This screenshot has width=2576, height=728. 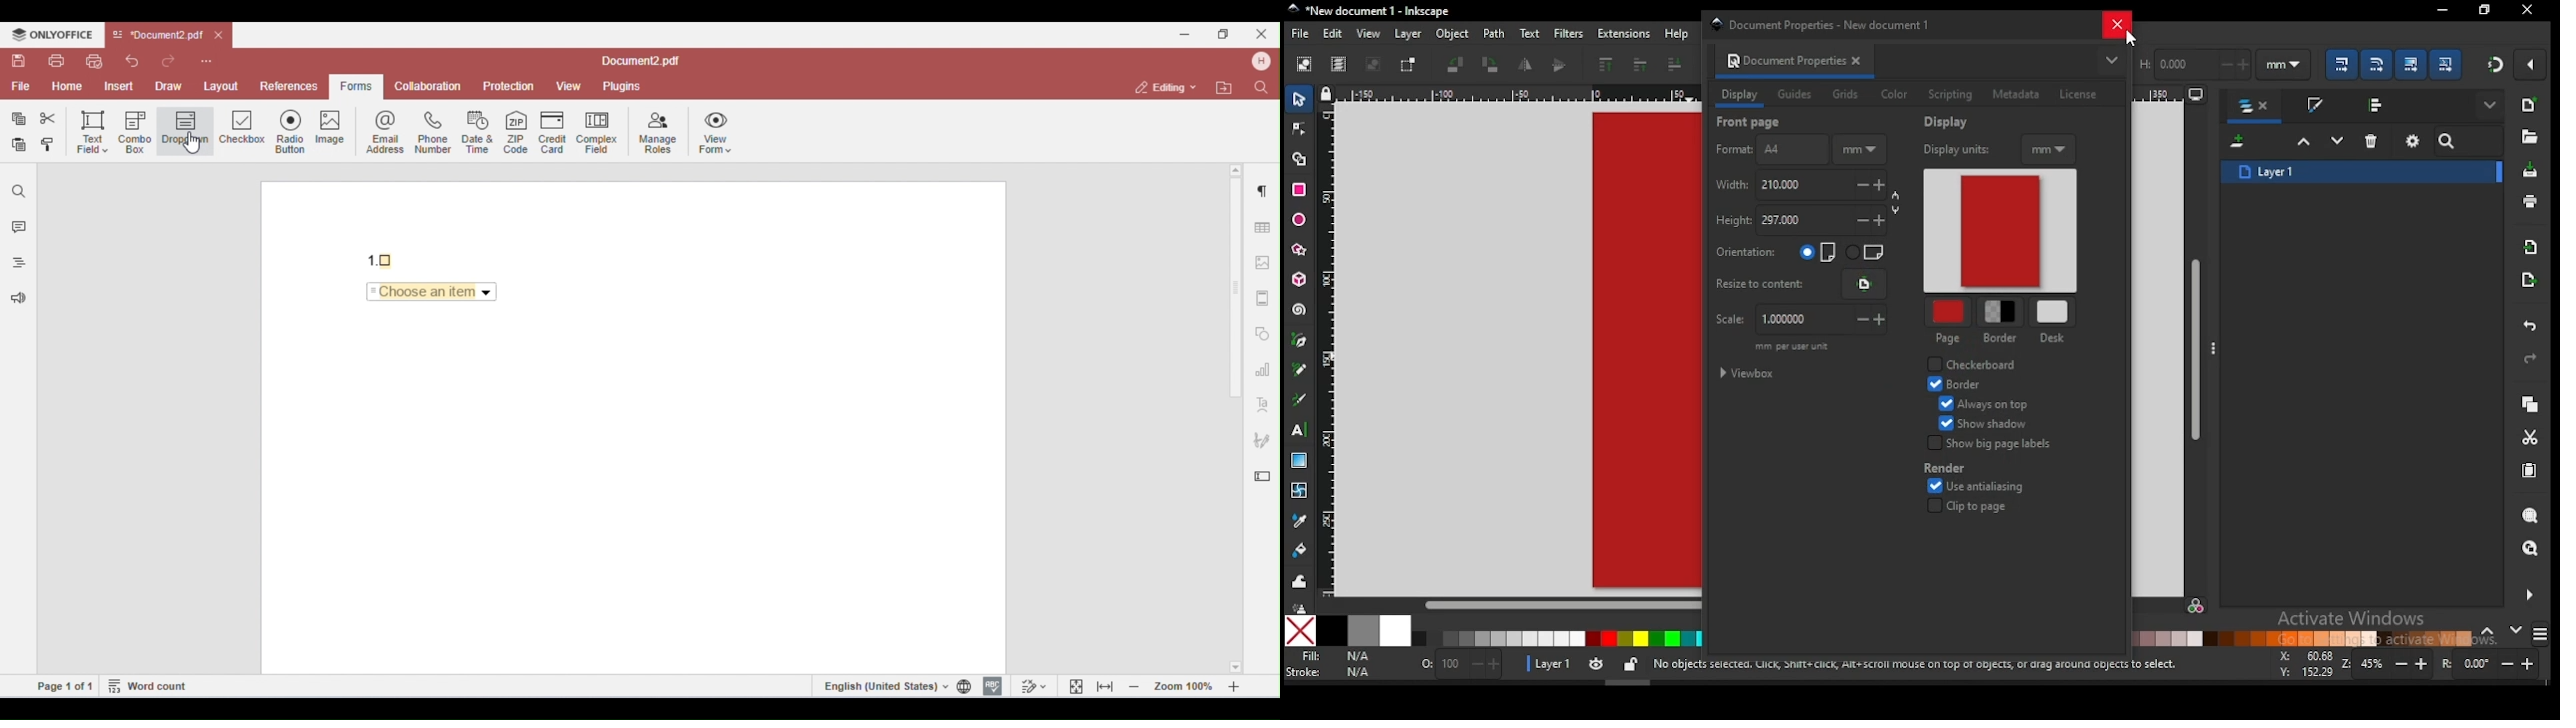 What do you see at coordinates (1300, 221) in the screenshot?
I see `ellipse/arc tool` at bounding box center [1300, 221].